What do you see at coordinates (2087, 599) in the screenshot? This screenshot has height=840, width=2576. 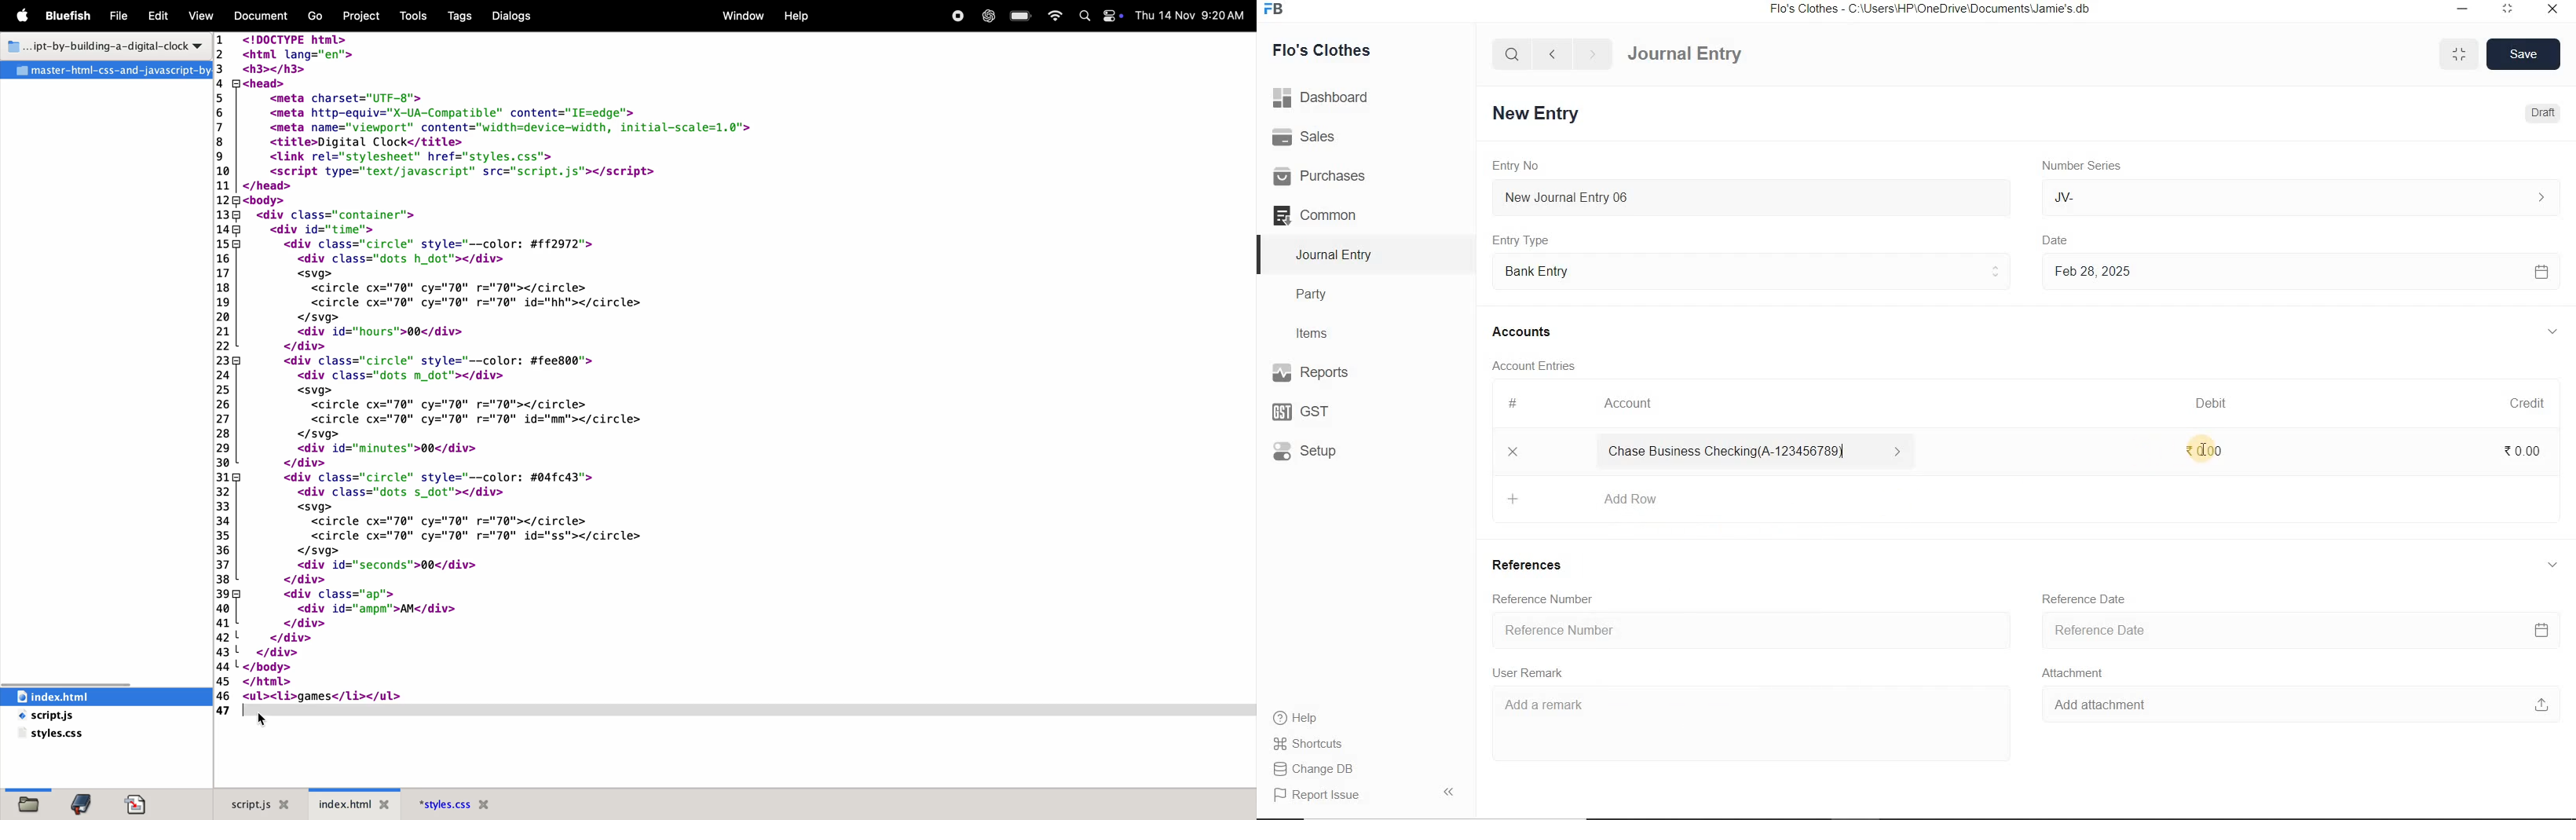 I see `Reference Date` at bounding box center [2087, 599].